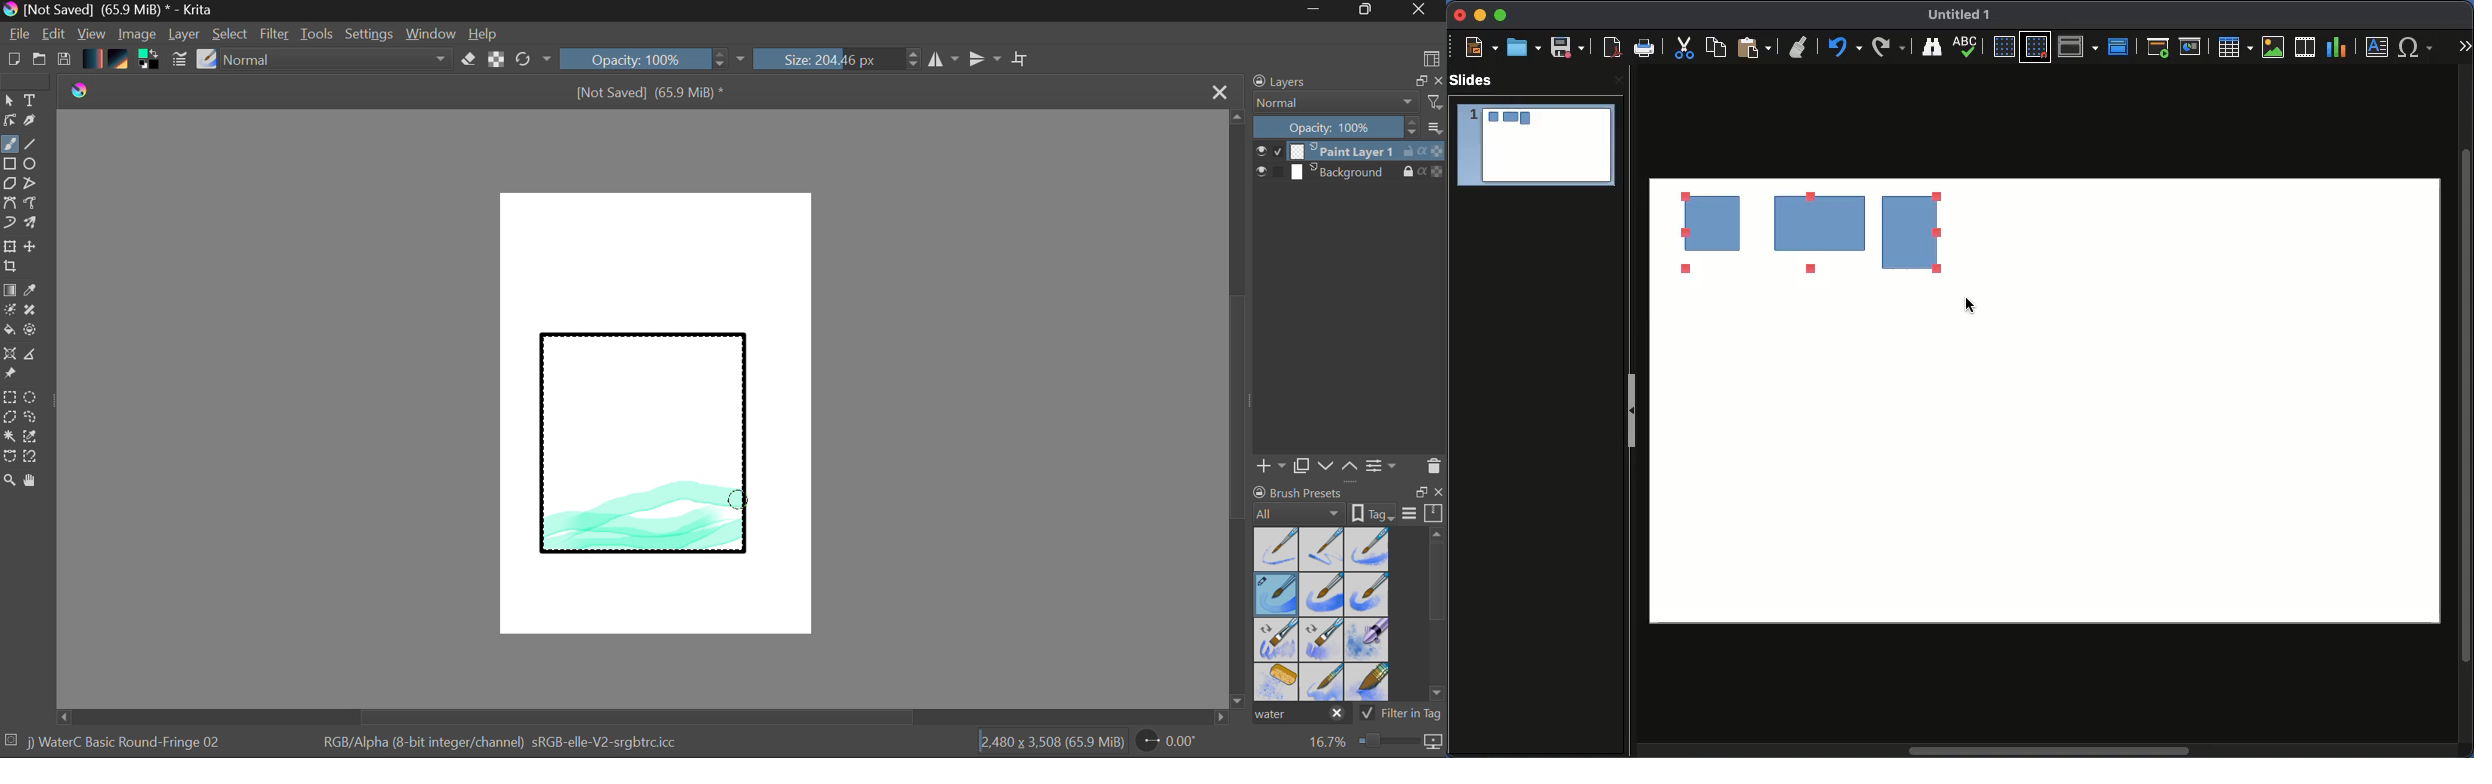 The width and height of the screenshot is (2492, 784). Describe the element at coordinates (277, 36) in the screenshot. I see `Filter` at that location.